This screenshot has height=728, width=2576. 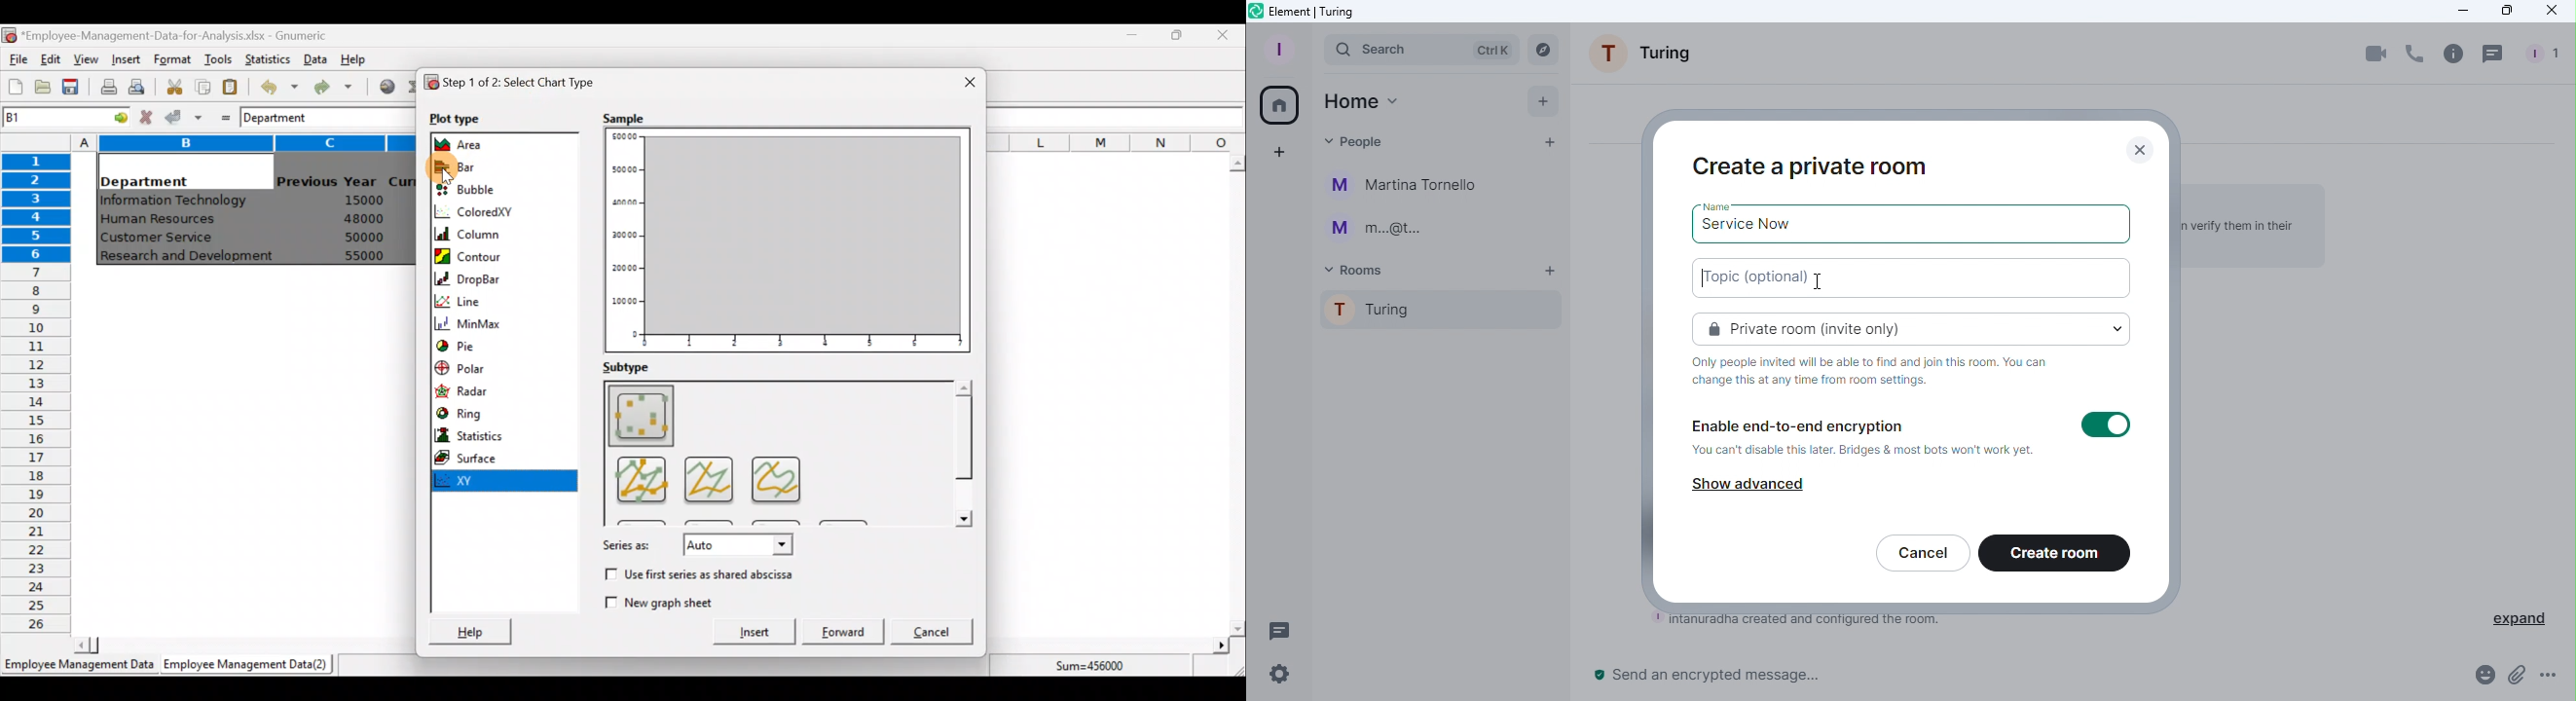 I want to click on Contour, so click(x=478, y=256).